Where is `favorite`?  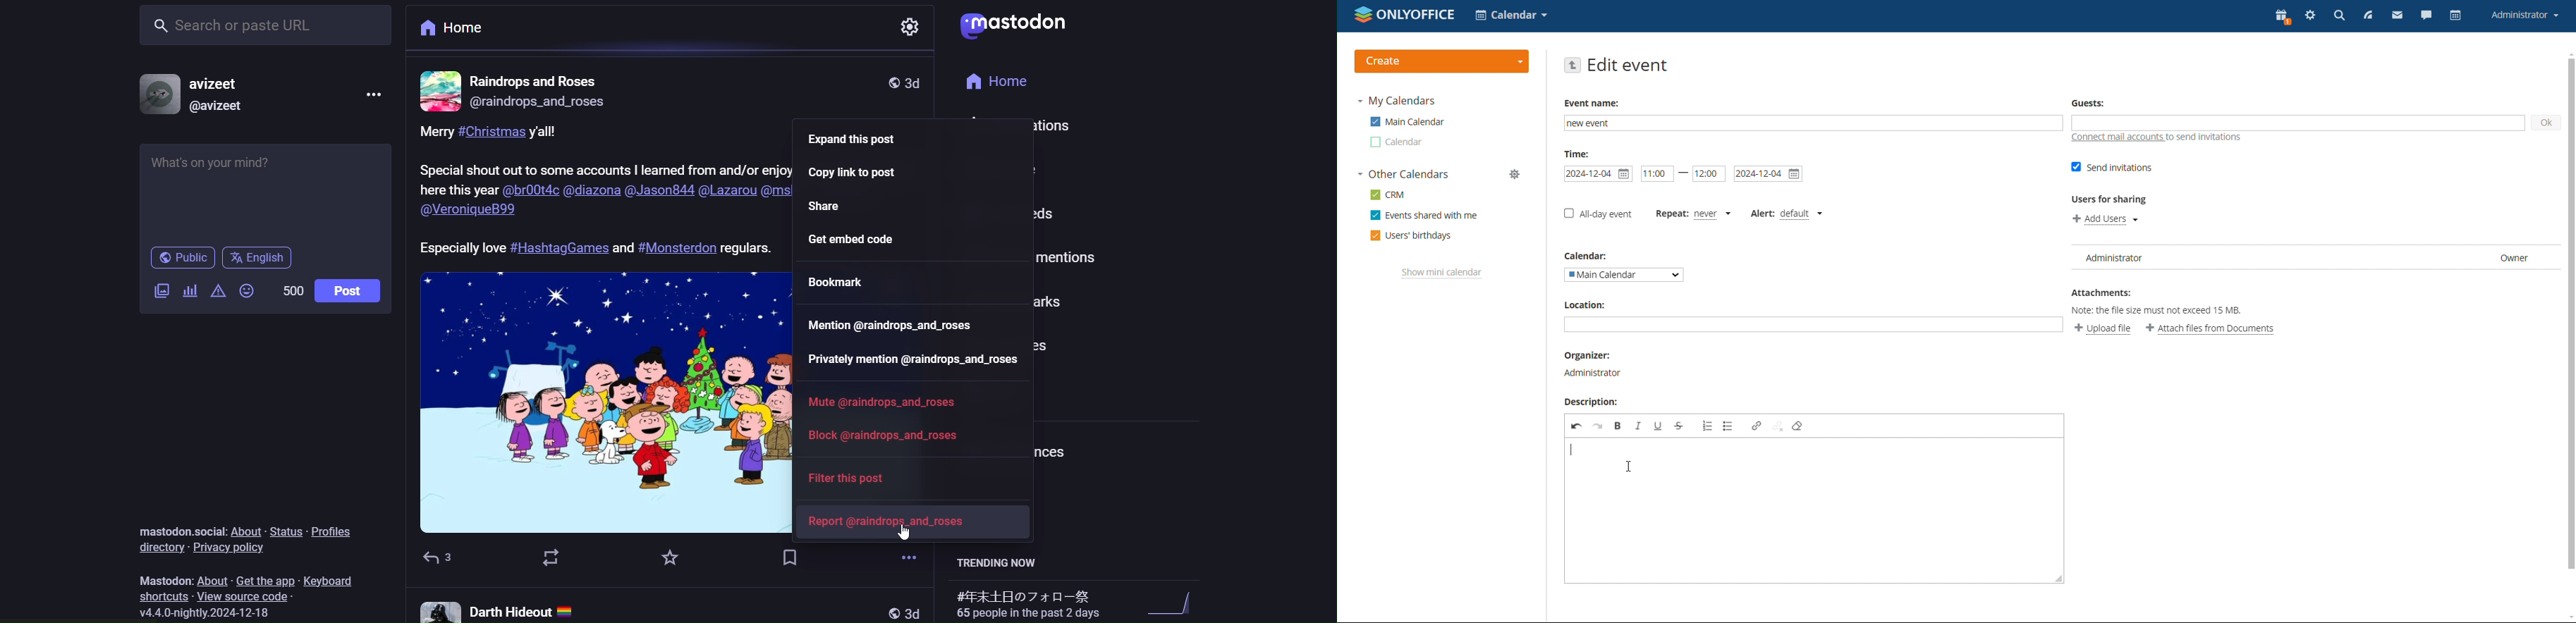 favorite is located at coordinates (669, 557).